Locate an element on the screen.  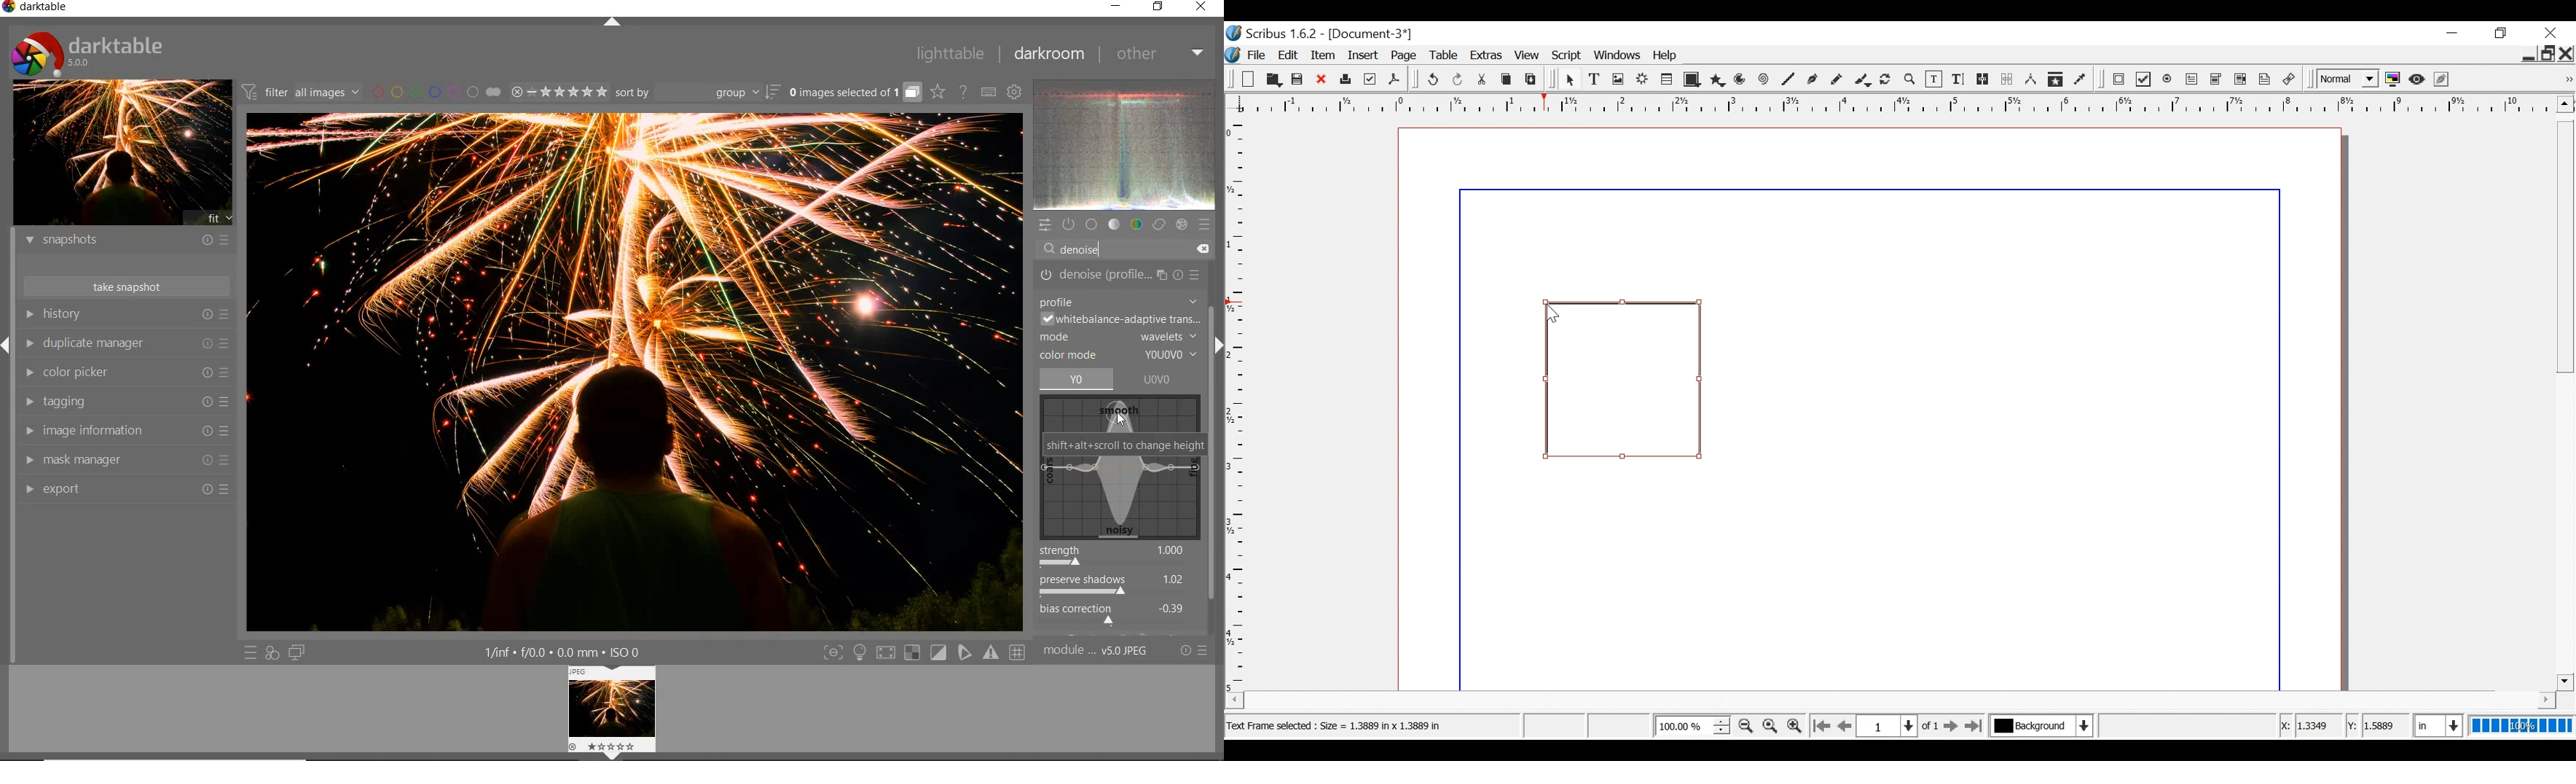
Go to the last page is located at coordinates (1975, 725).